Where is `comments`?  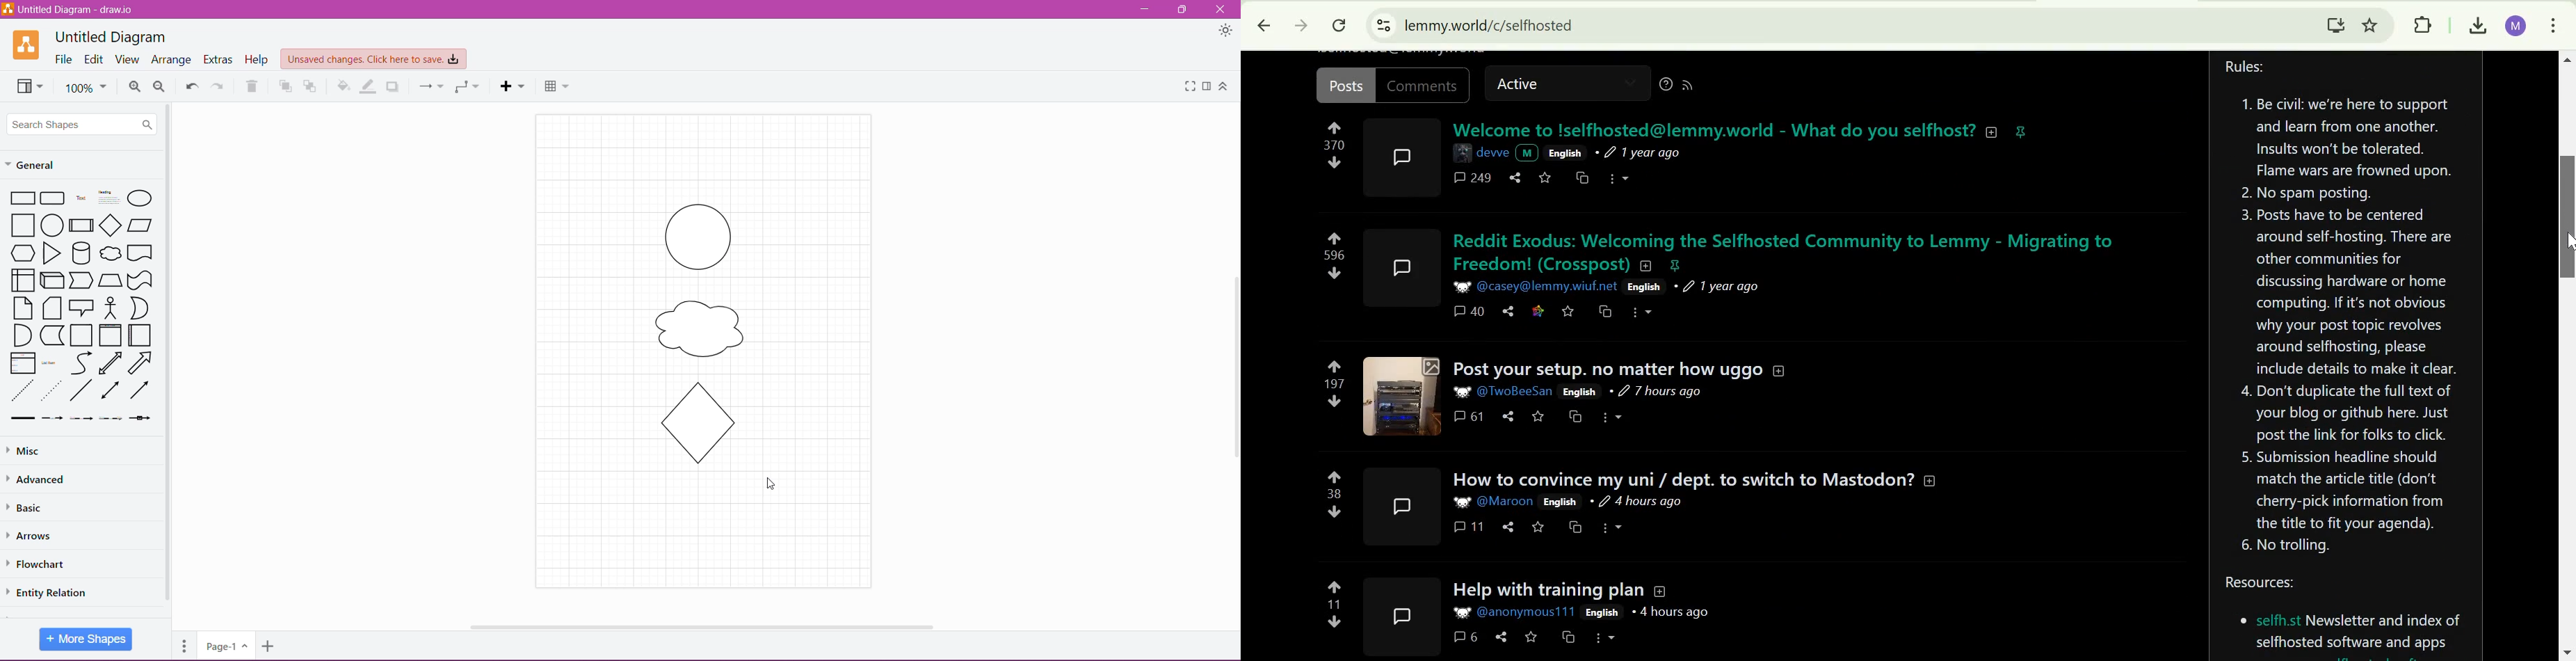
comments is located at coordinates (1426, 85).